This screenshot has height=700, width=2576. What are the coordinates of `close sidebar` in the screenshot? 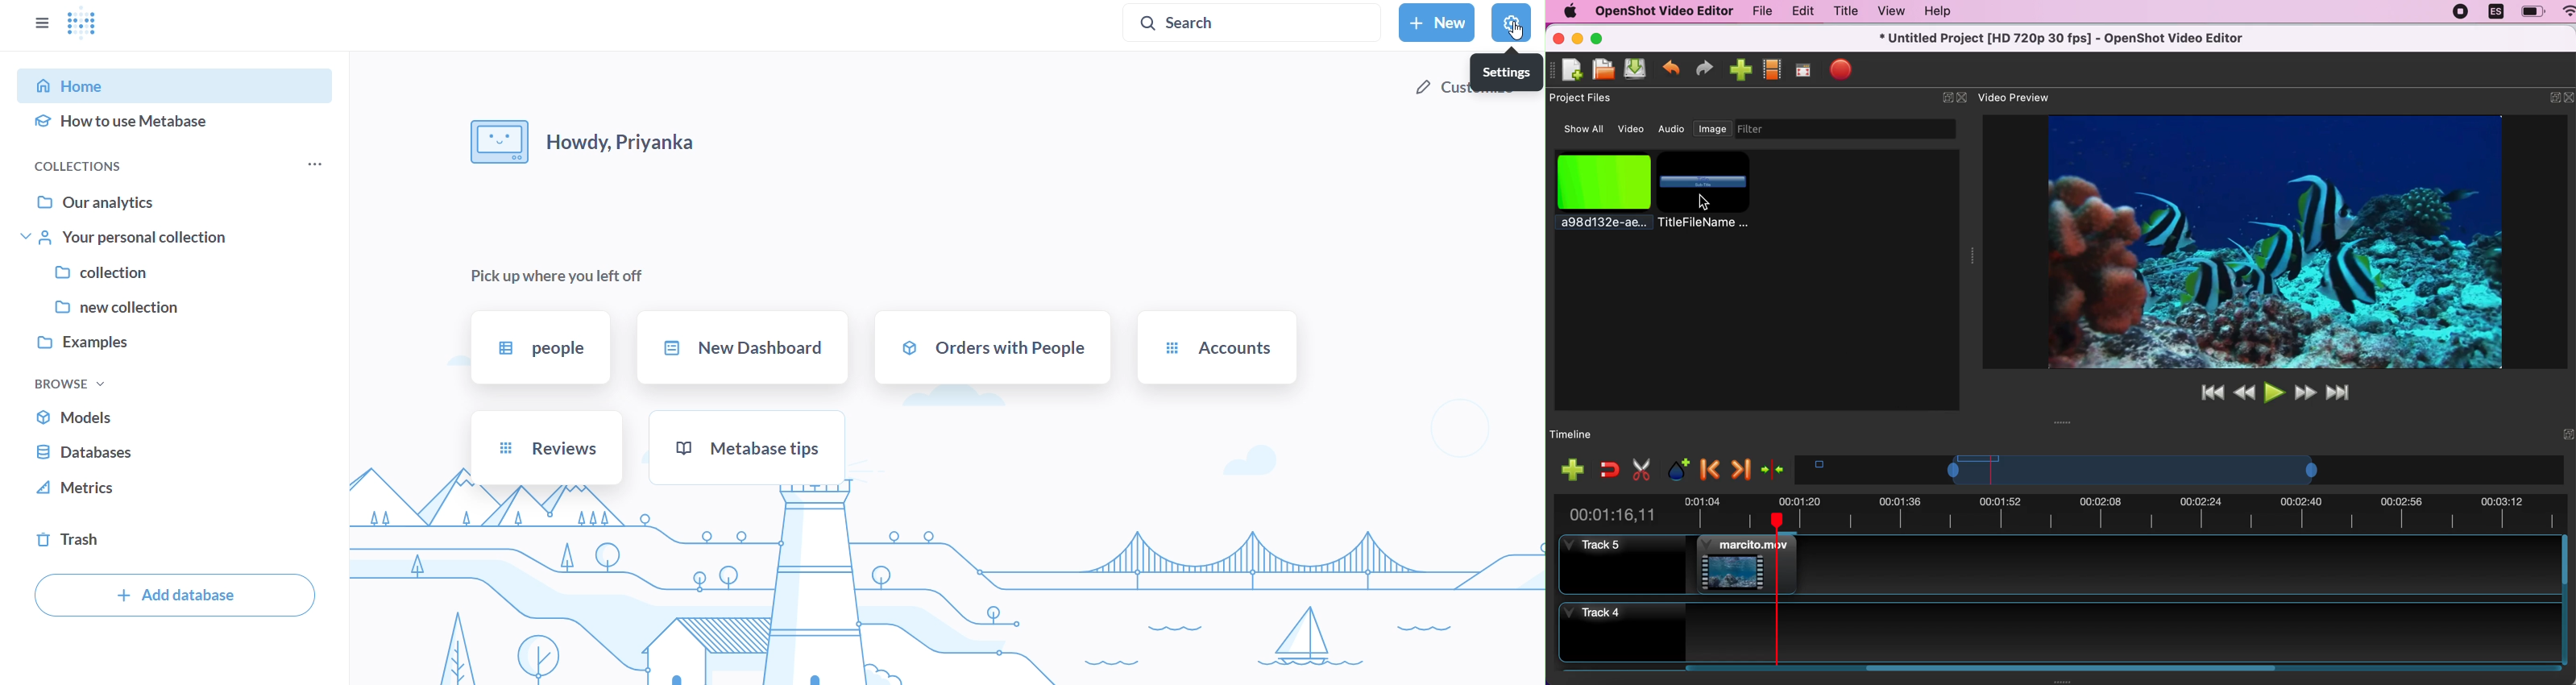 It's located at (39, 23).